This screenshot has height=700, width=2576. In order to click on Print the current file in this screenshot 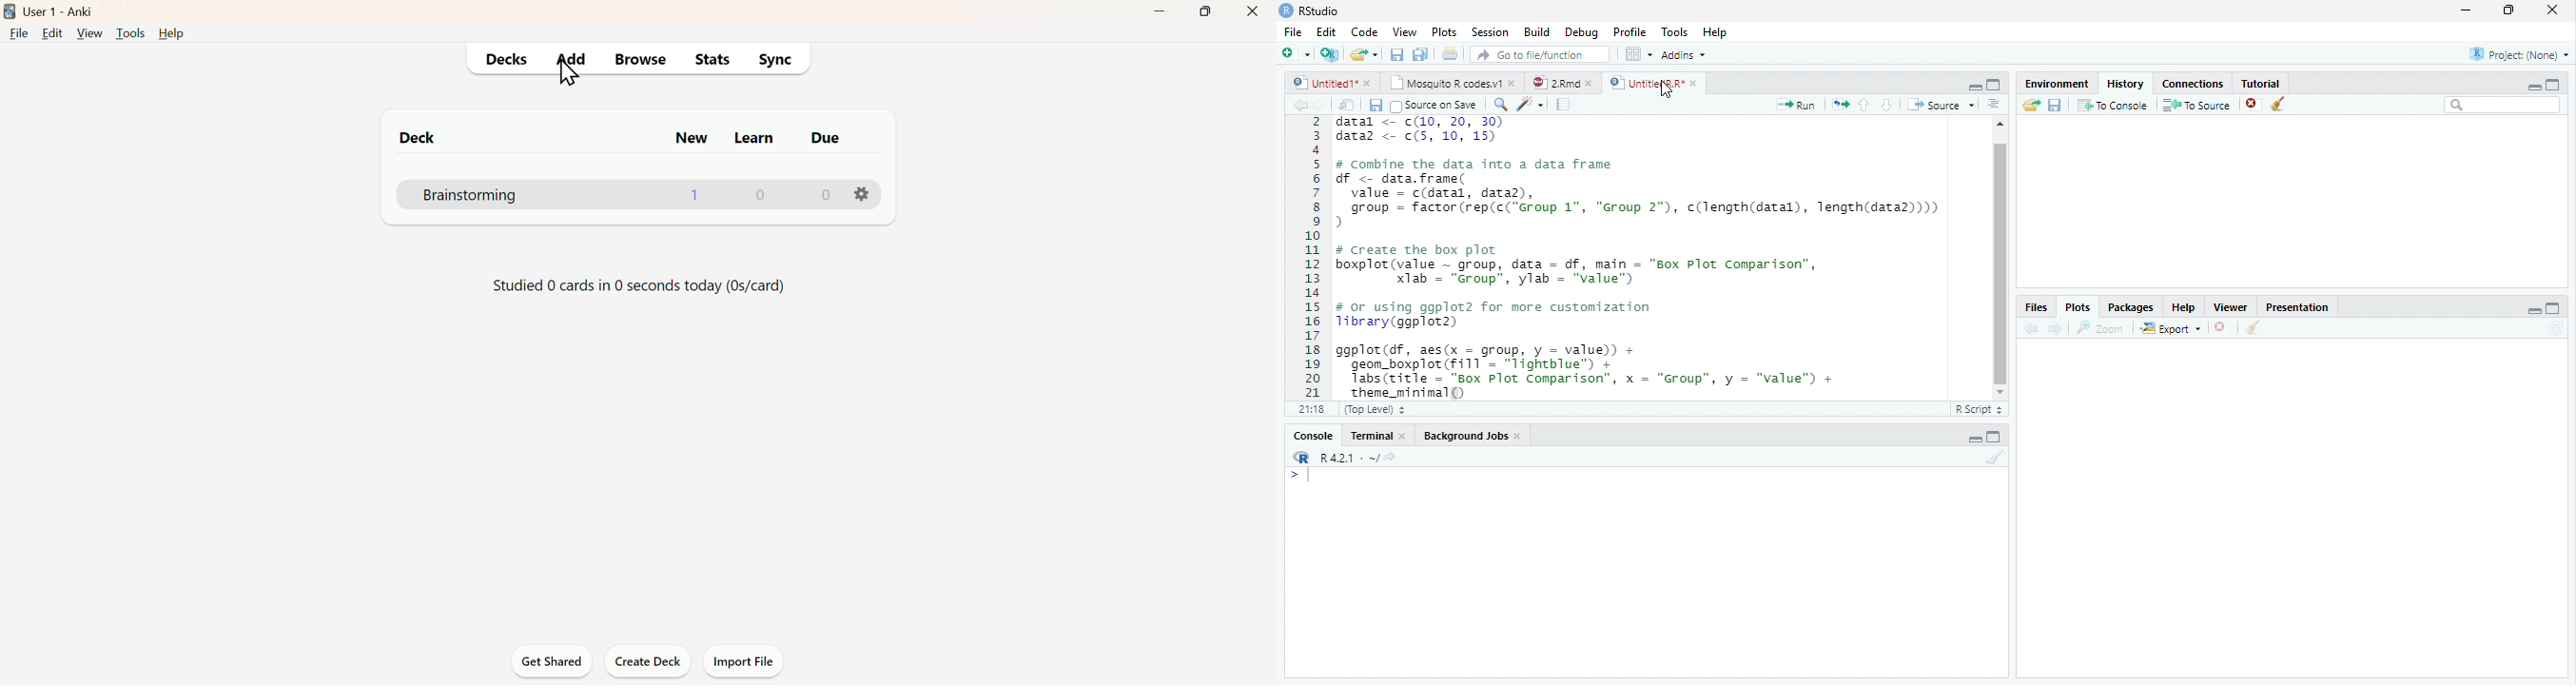, I will do `click(1449, 53)`.